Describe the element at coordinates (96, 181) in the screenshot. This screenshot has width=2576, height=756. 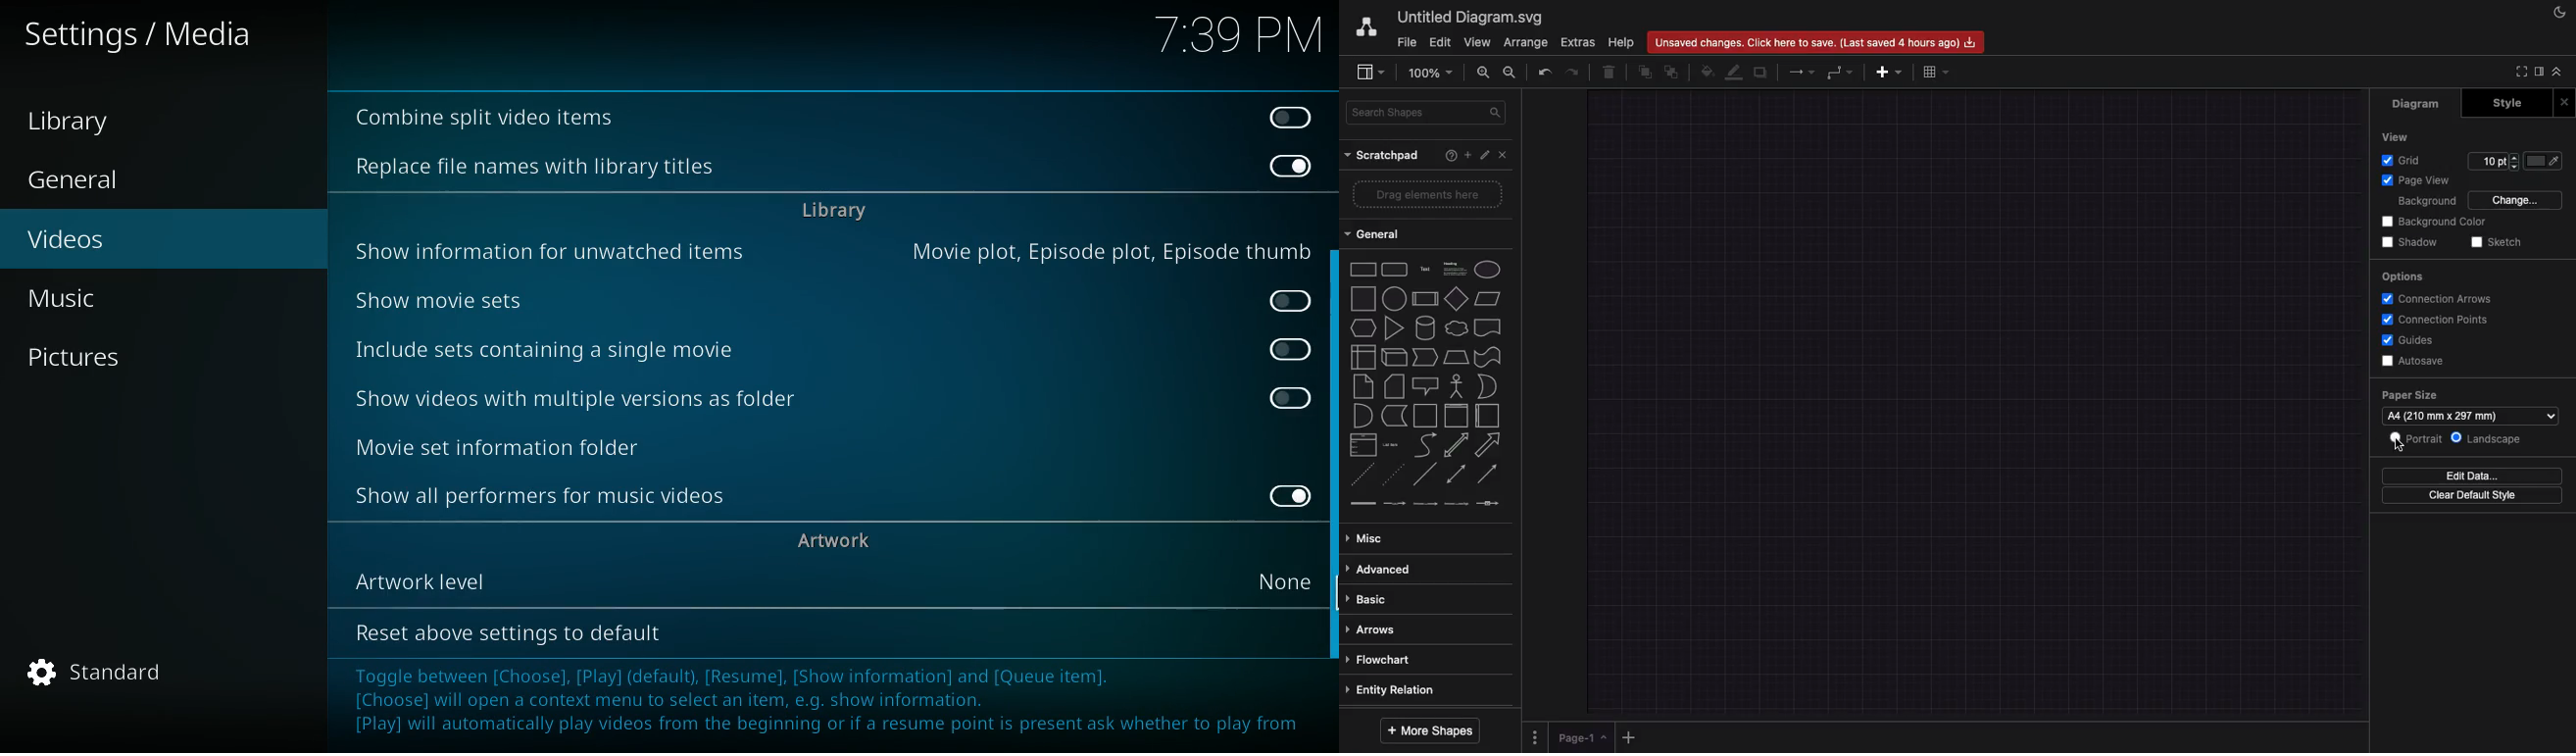
I see `General` at that location.